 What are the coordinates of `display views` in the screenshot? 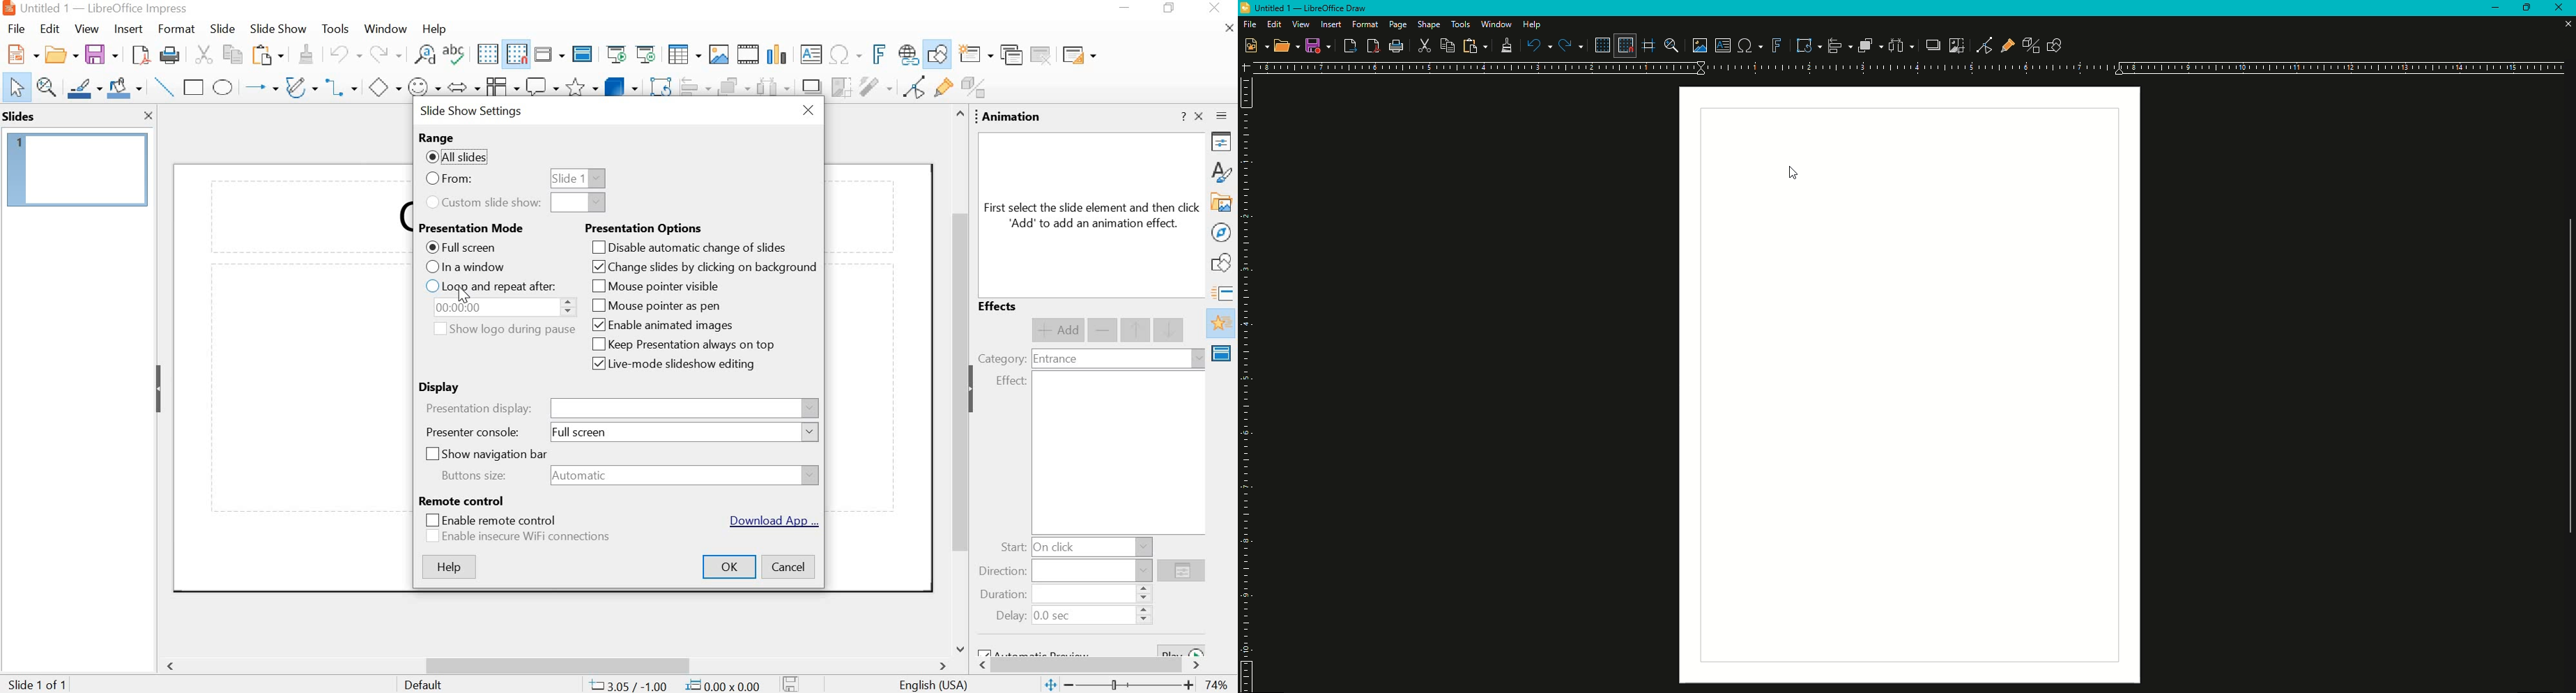 It's located at (549, 54).